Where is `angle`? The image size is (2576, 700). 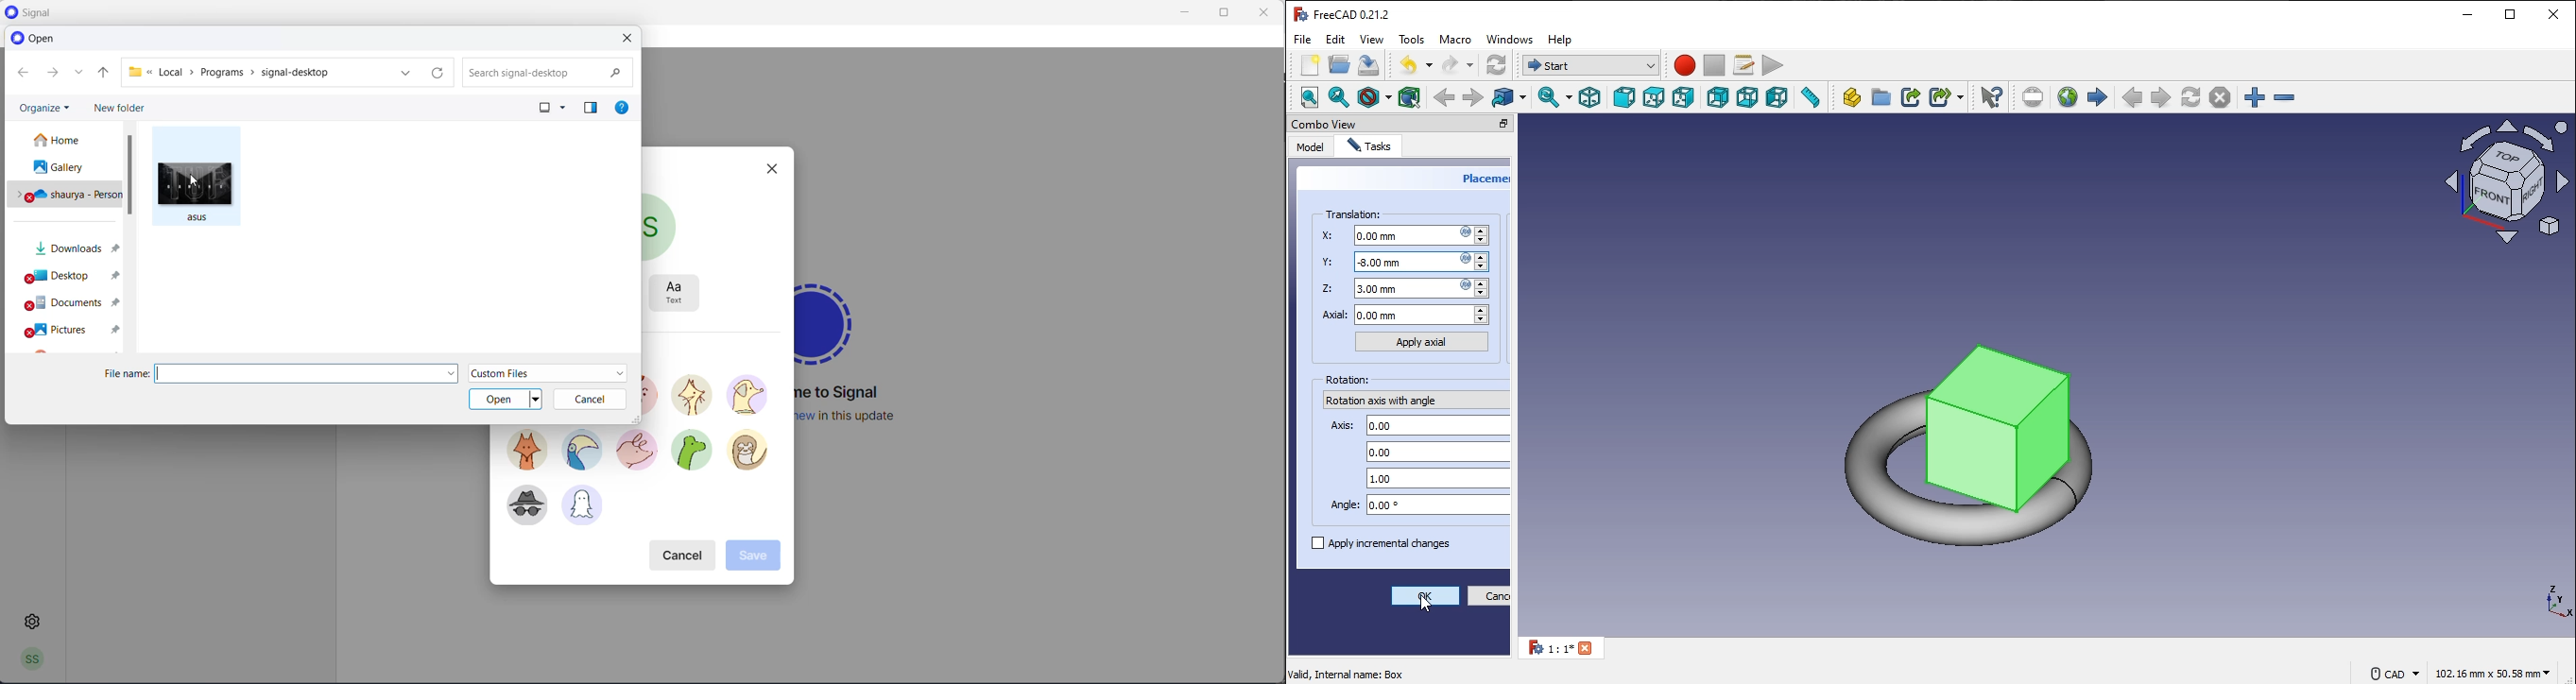
angle is located at coordinates (1415, 505).